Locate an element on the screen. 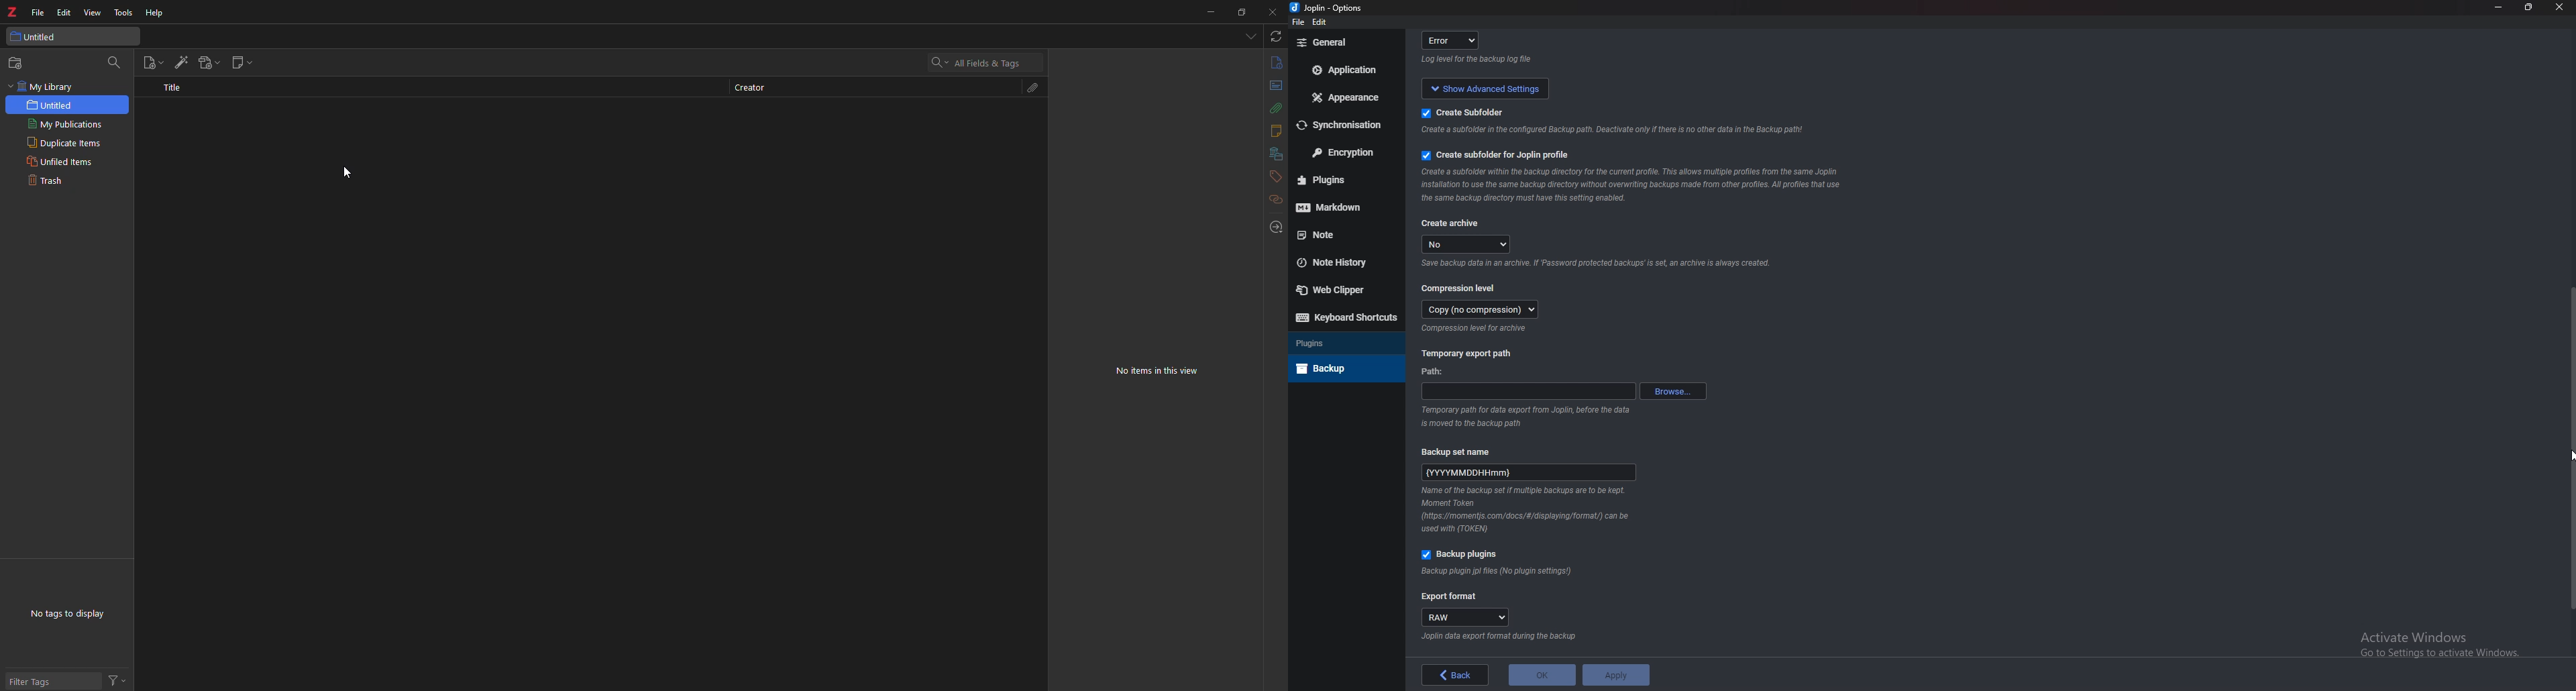  new collection is located at coordinates (15, 62).